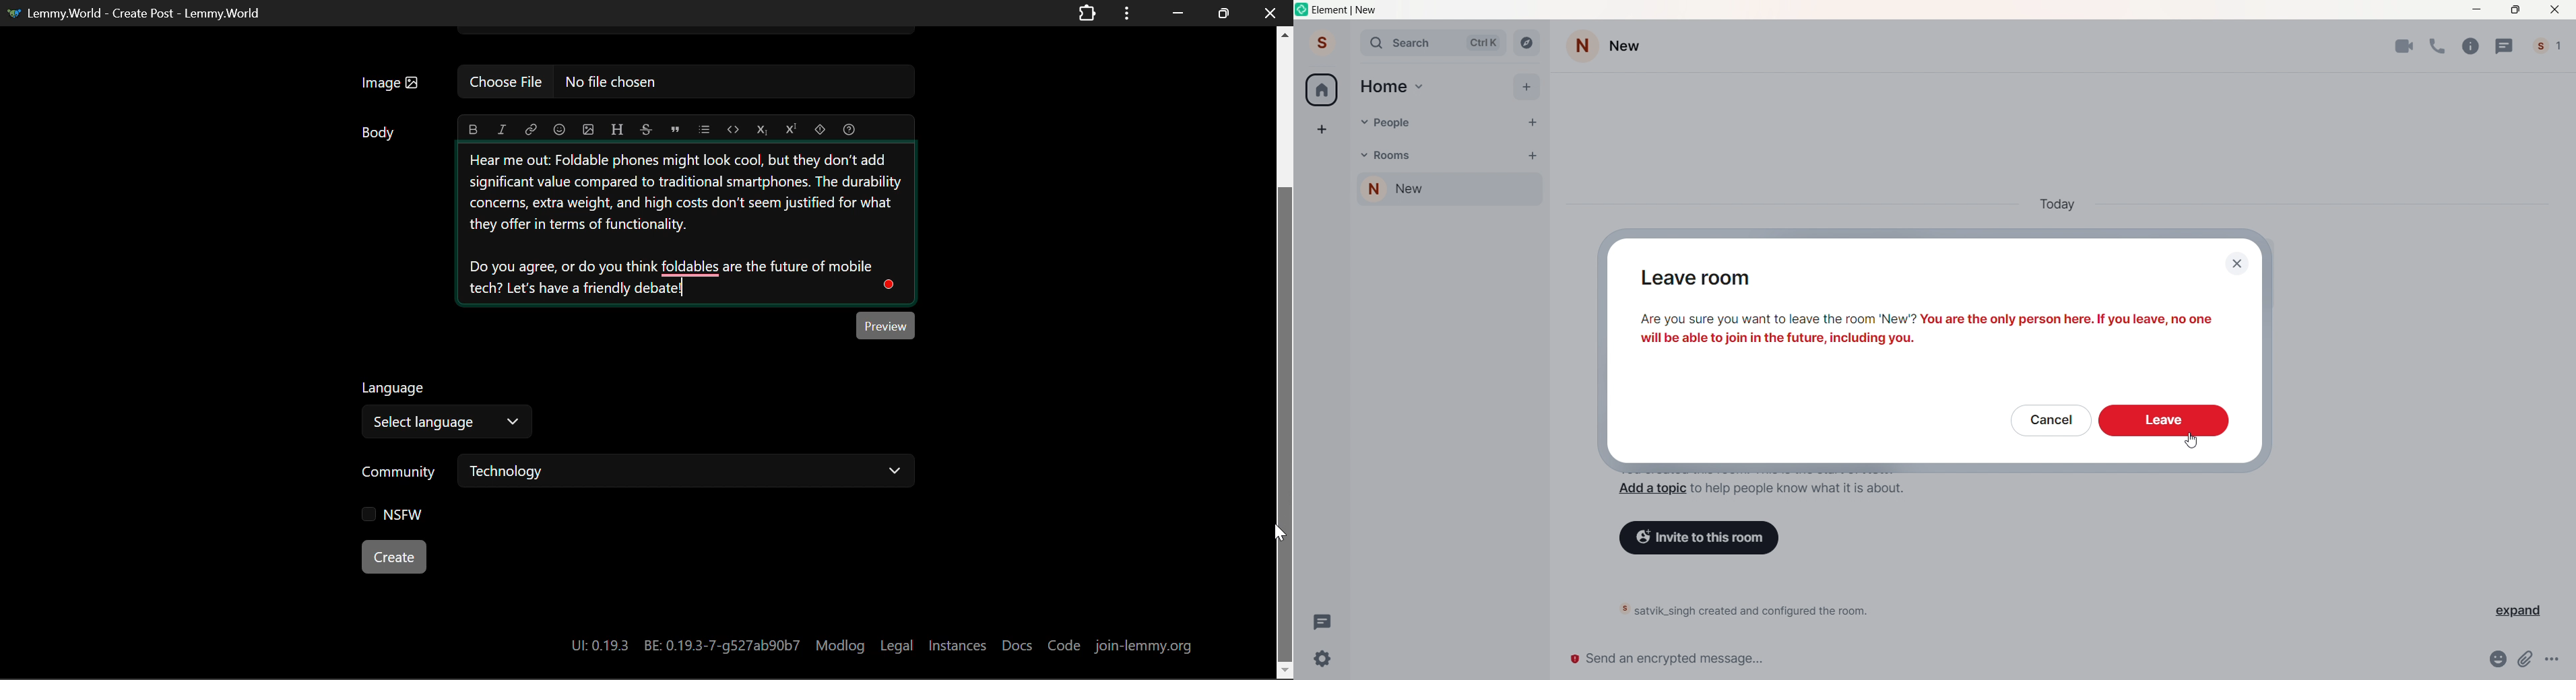  What do you see at coordinates (1715, 280) in the screenshot?
I see `Leave Room` at bounding box center [1715, 280].